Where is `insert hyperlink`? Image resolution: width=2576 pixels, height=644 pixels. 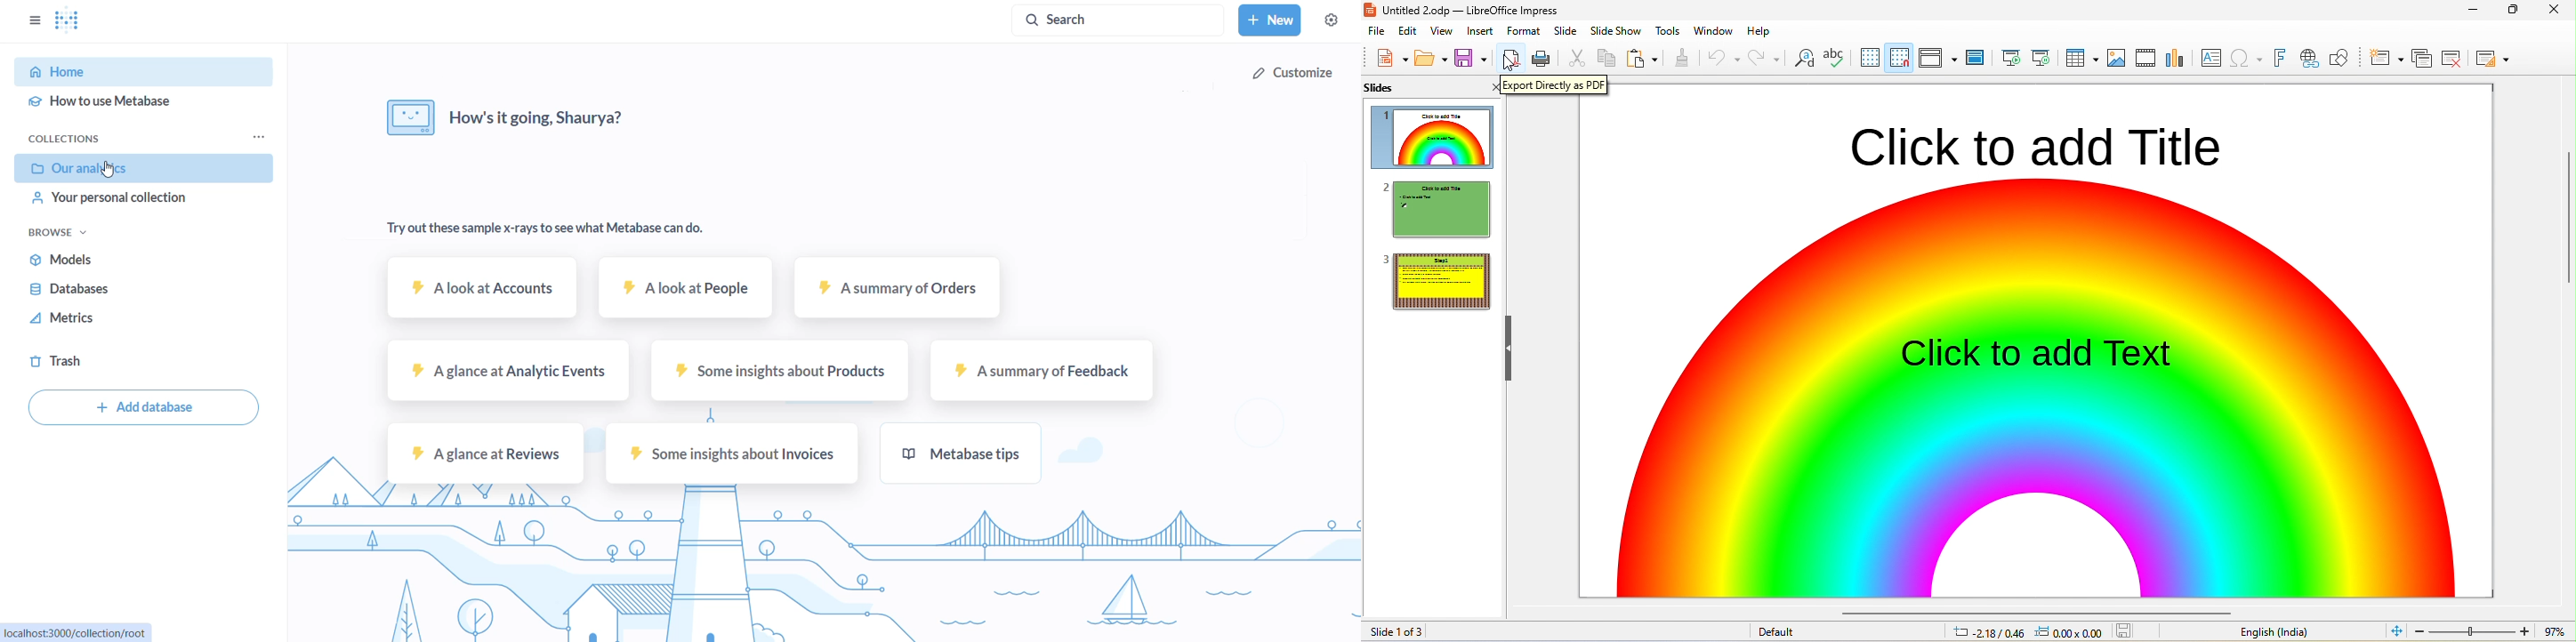 insert hyperlink is located at coordinates (2247, 56).